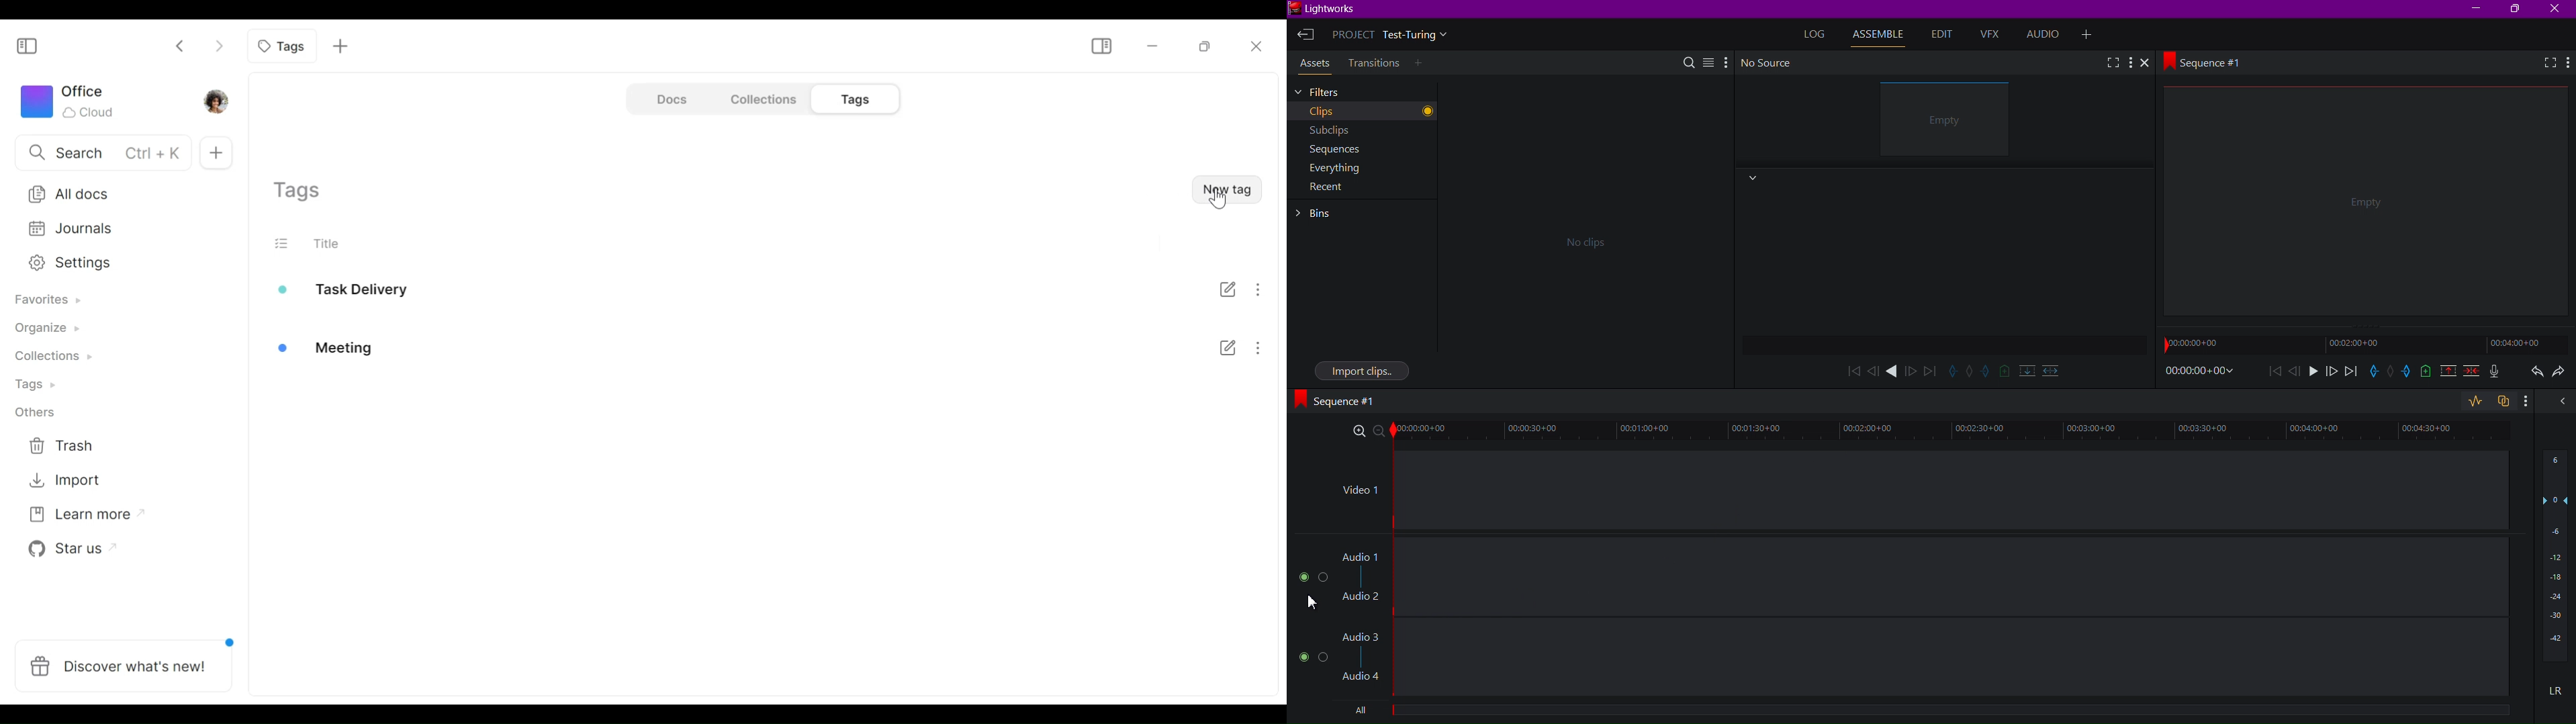  What do you see at coordinates (1327, 191) in the screenshot?
I see `Recent` at bounding box center [1327, 191].